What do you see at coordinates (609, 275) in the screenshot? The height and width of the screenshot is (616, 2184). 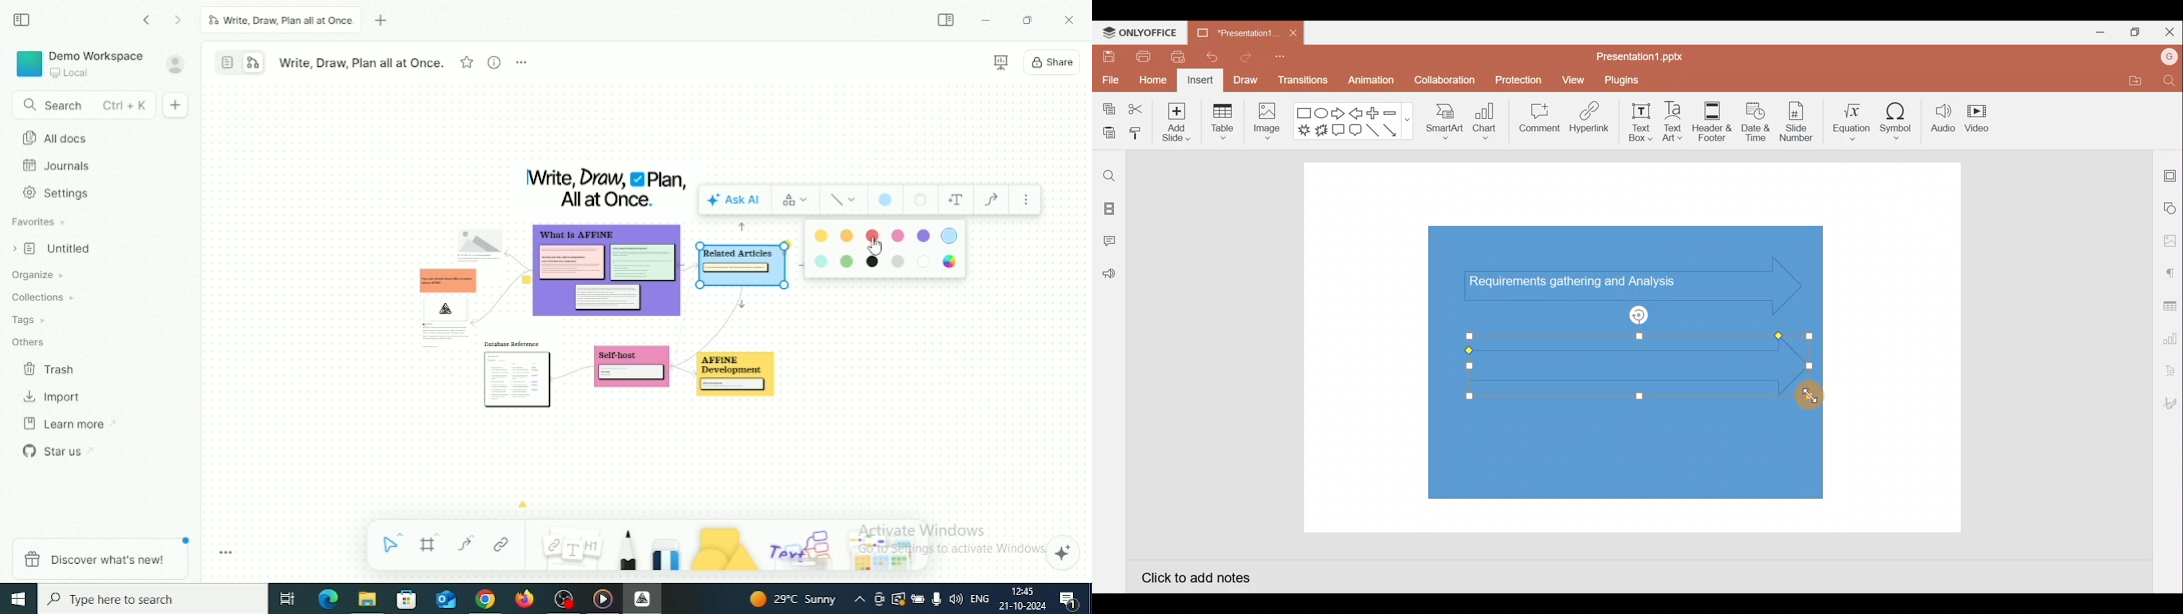 I see `Sticky notes` at bounding box center [609, 275].